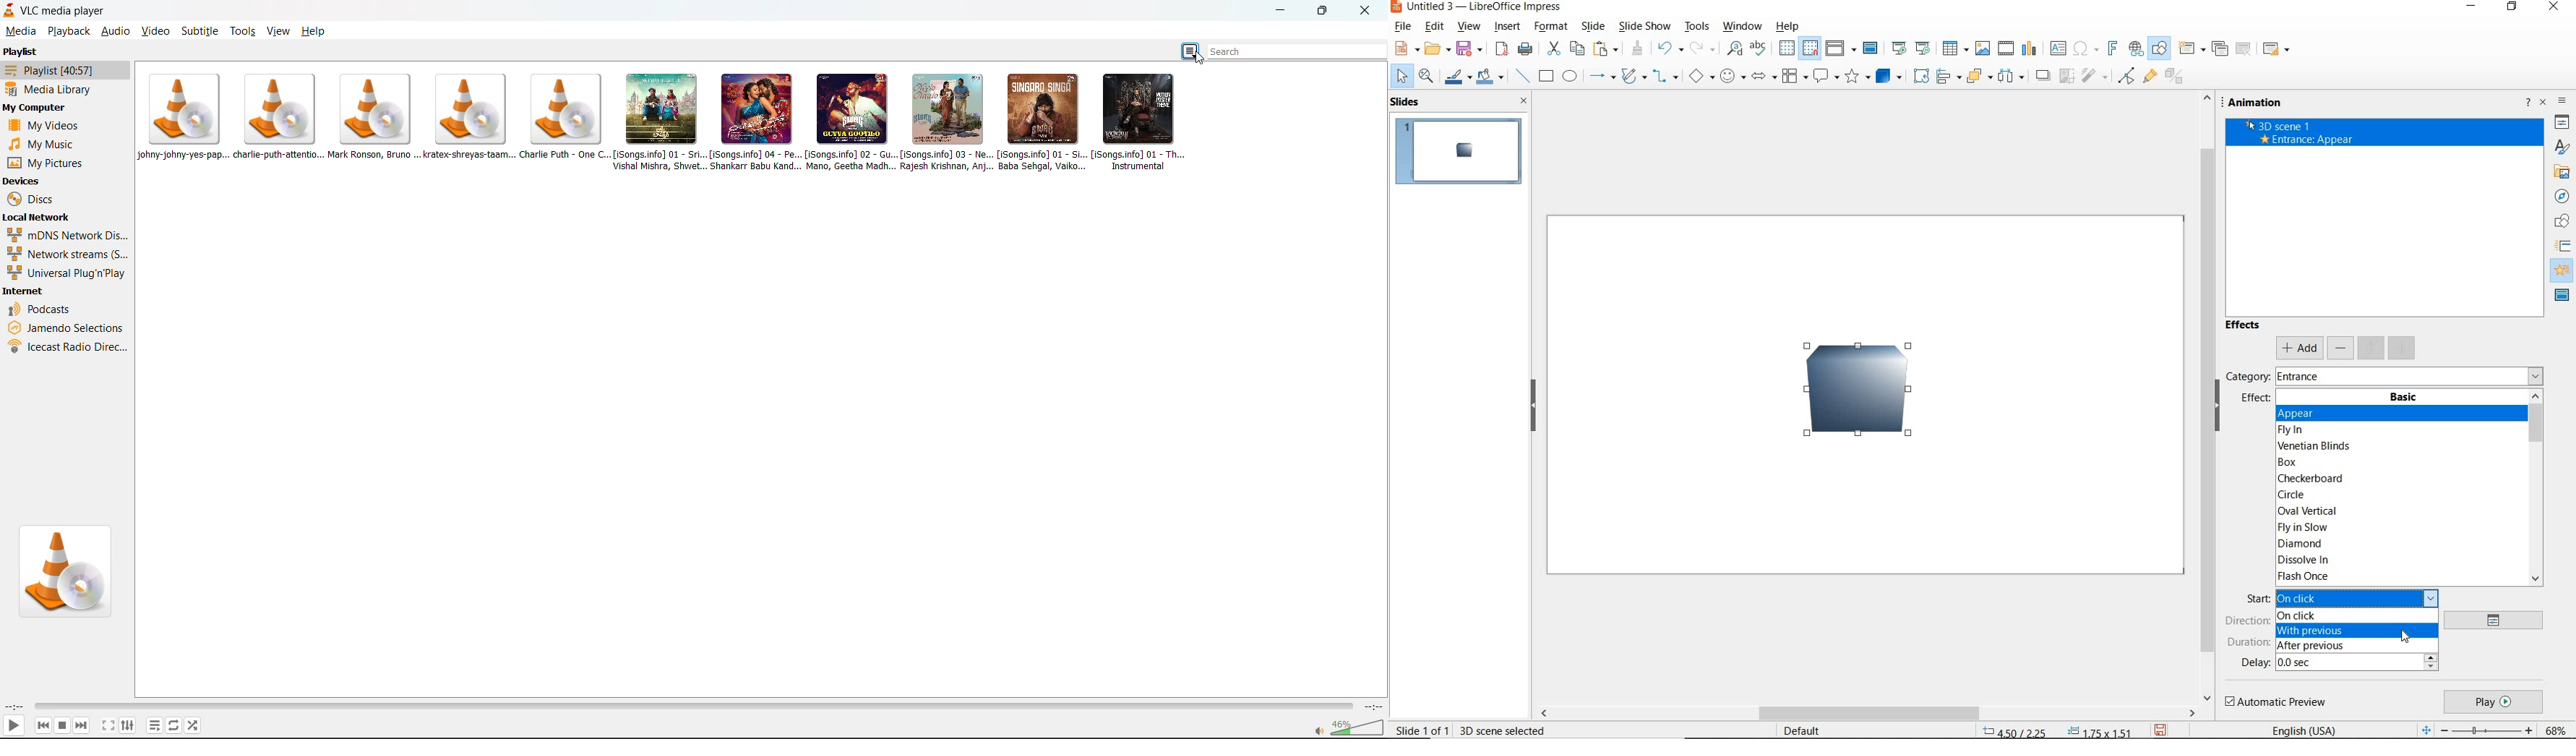 This screenshot has height=756, width=2576. What do you see at coordinates (171, 726) in the screenshot?
I see `loop` at bounding box center [171, 726].